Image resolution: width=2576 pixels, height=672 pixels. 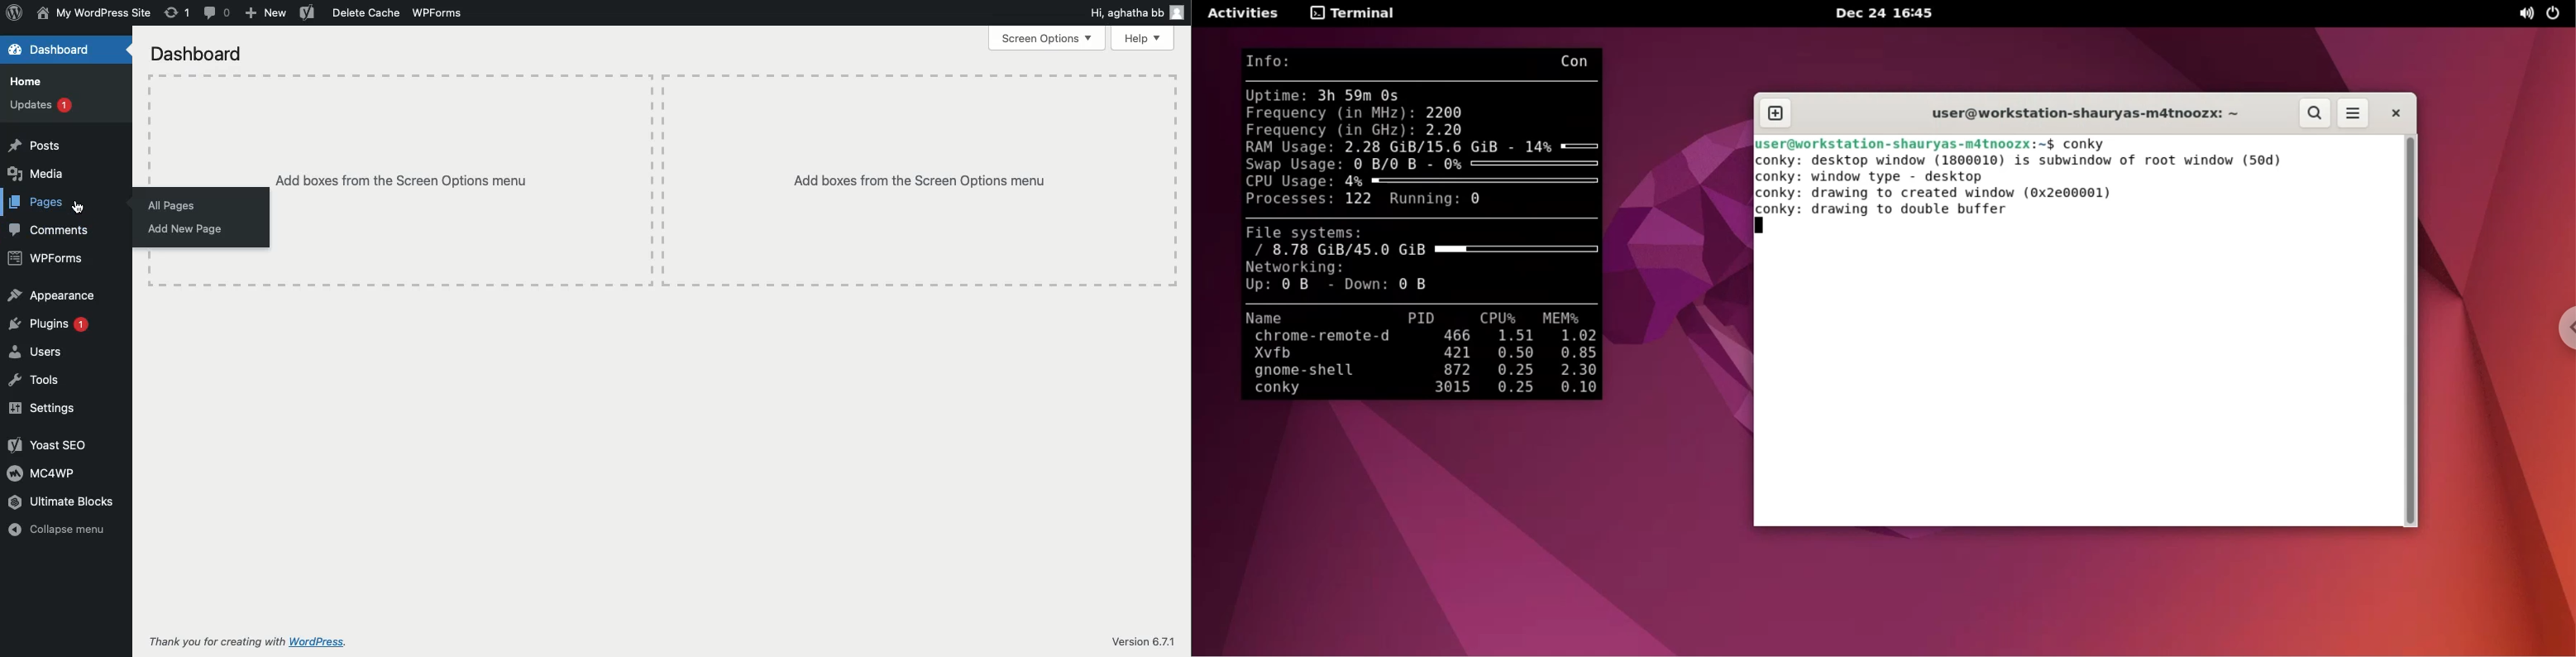 I want to click on Yoast, so click(x=307, y=12).